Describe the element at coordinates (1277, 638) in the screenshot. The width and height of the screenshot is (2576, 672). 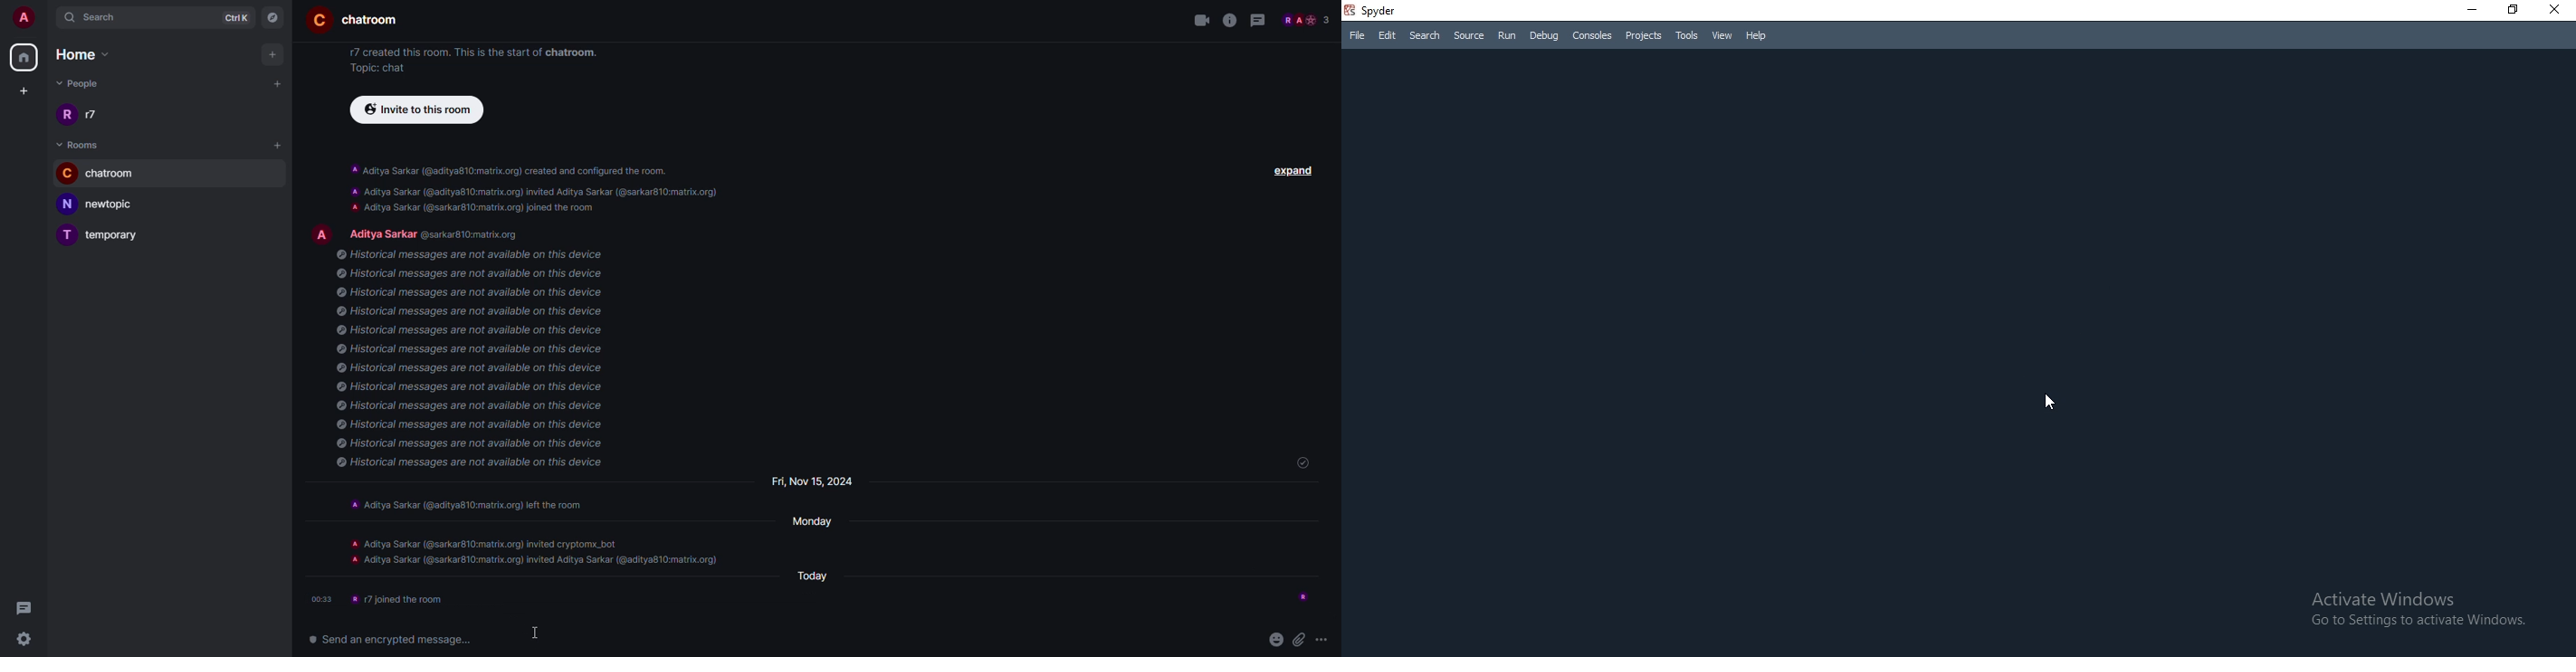
I see `emoji` at that location.